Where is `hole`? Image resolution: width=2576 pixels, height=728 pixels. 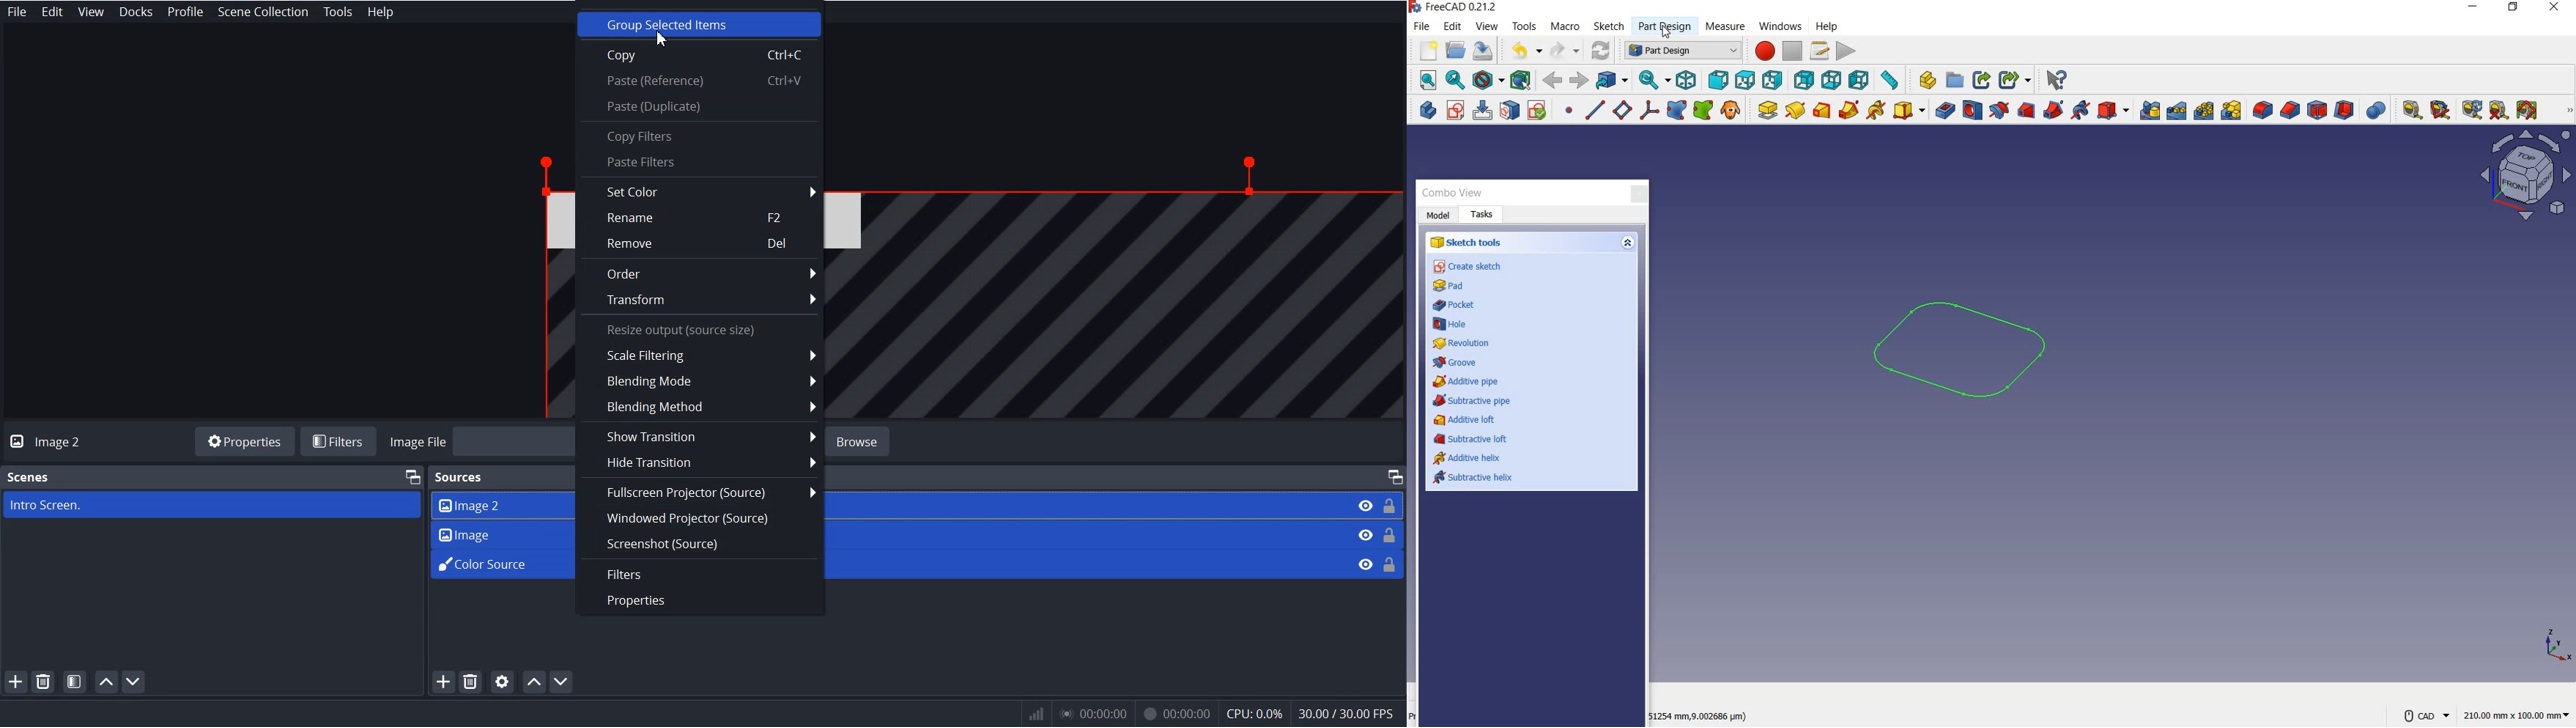
hole is located at coordinates (1972, 111).